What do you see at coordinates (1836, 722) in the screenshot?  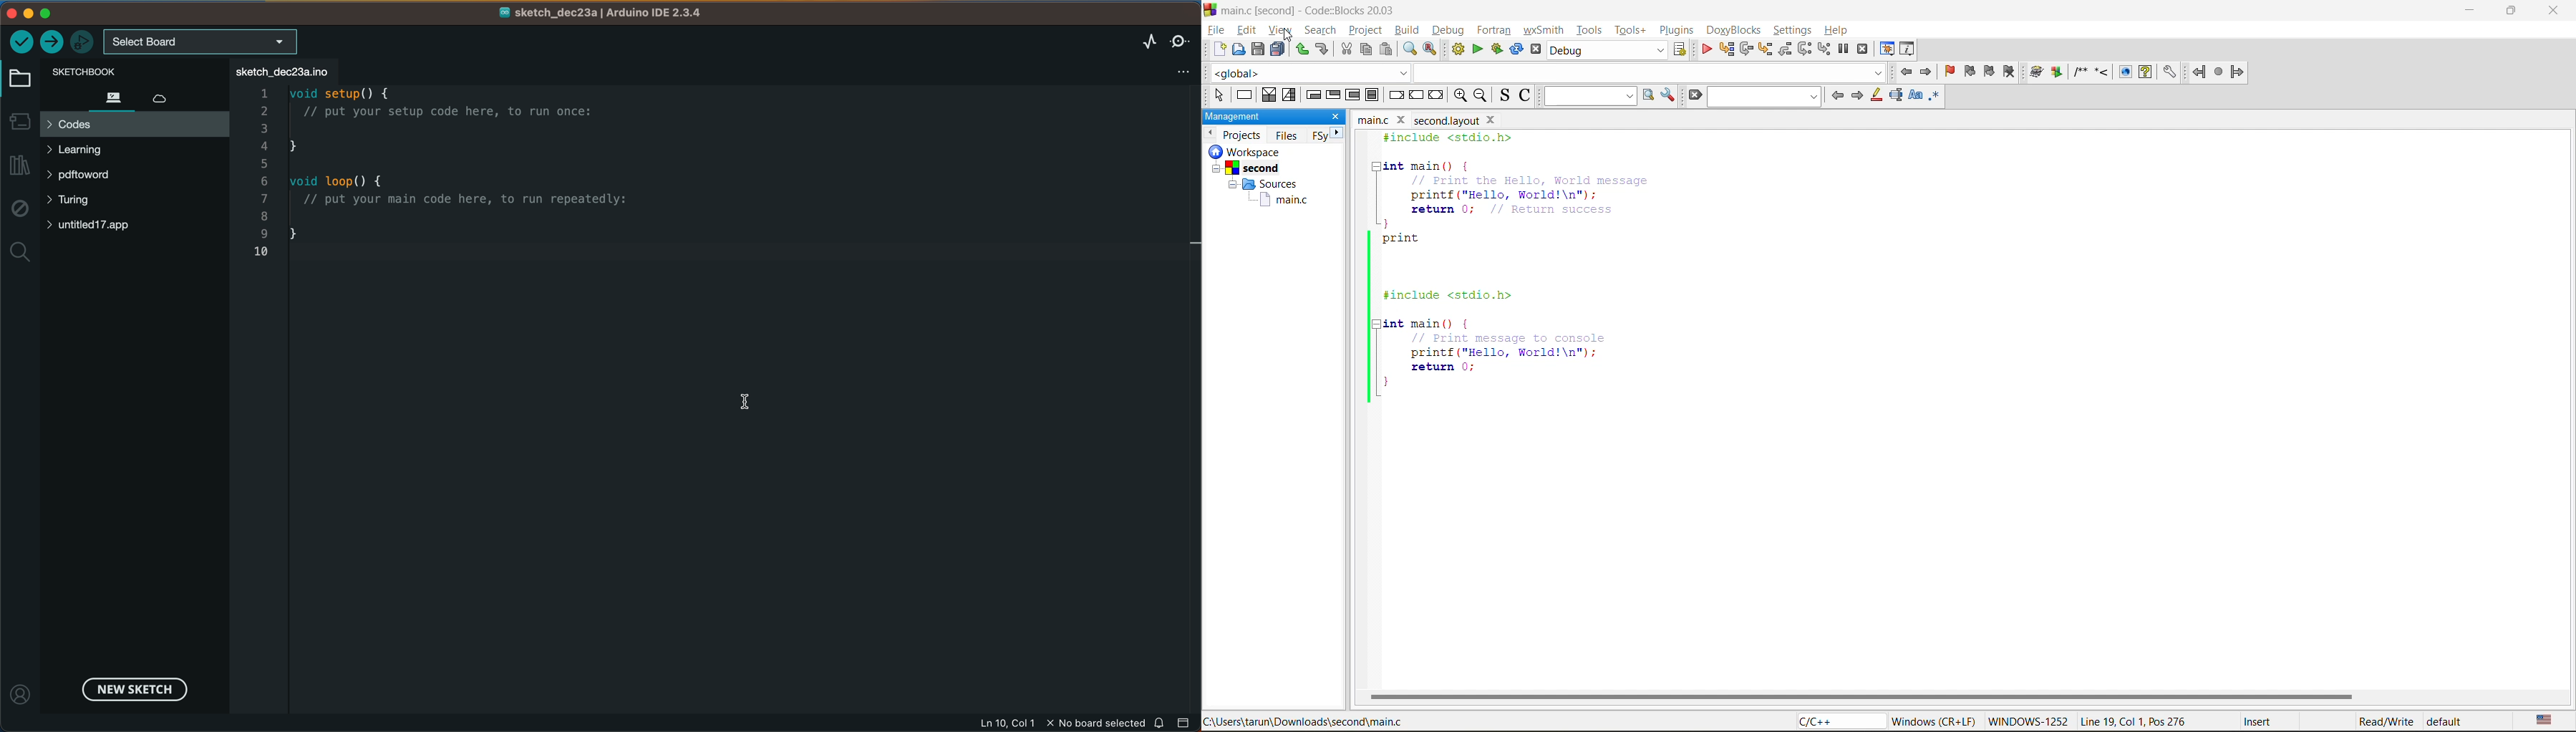 I see `language` at bounding box center [1836, 722].